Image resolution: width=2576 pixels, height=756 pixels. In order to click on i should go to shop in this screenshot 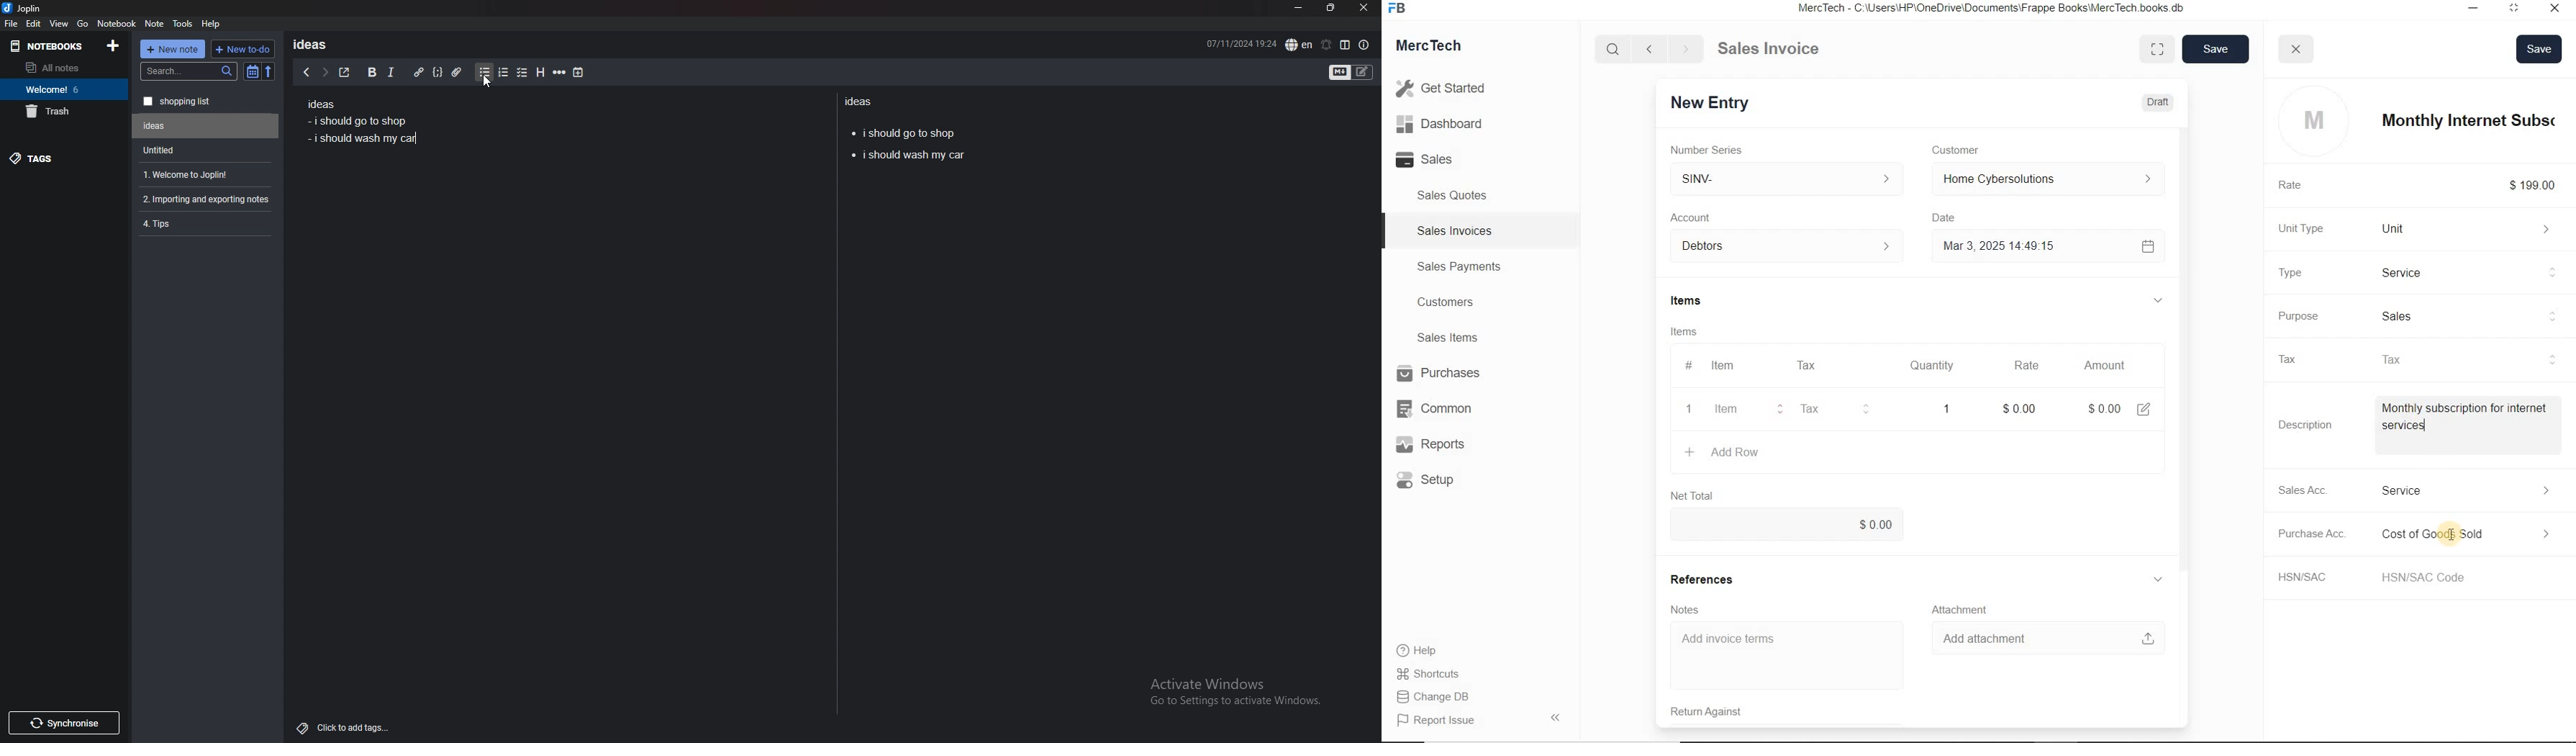, I will do `click(904, 131)`.